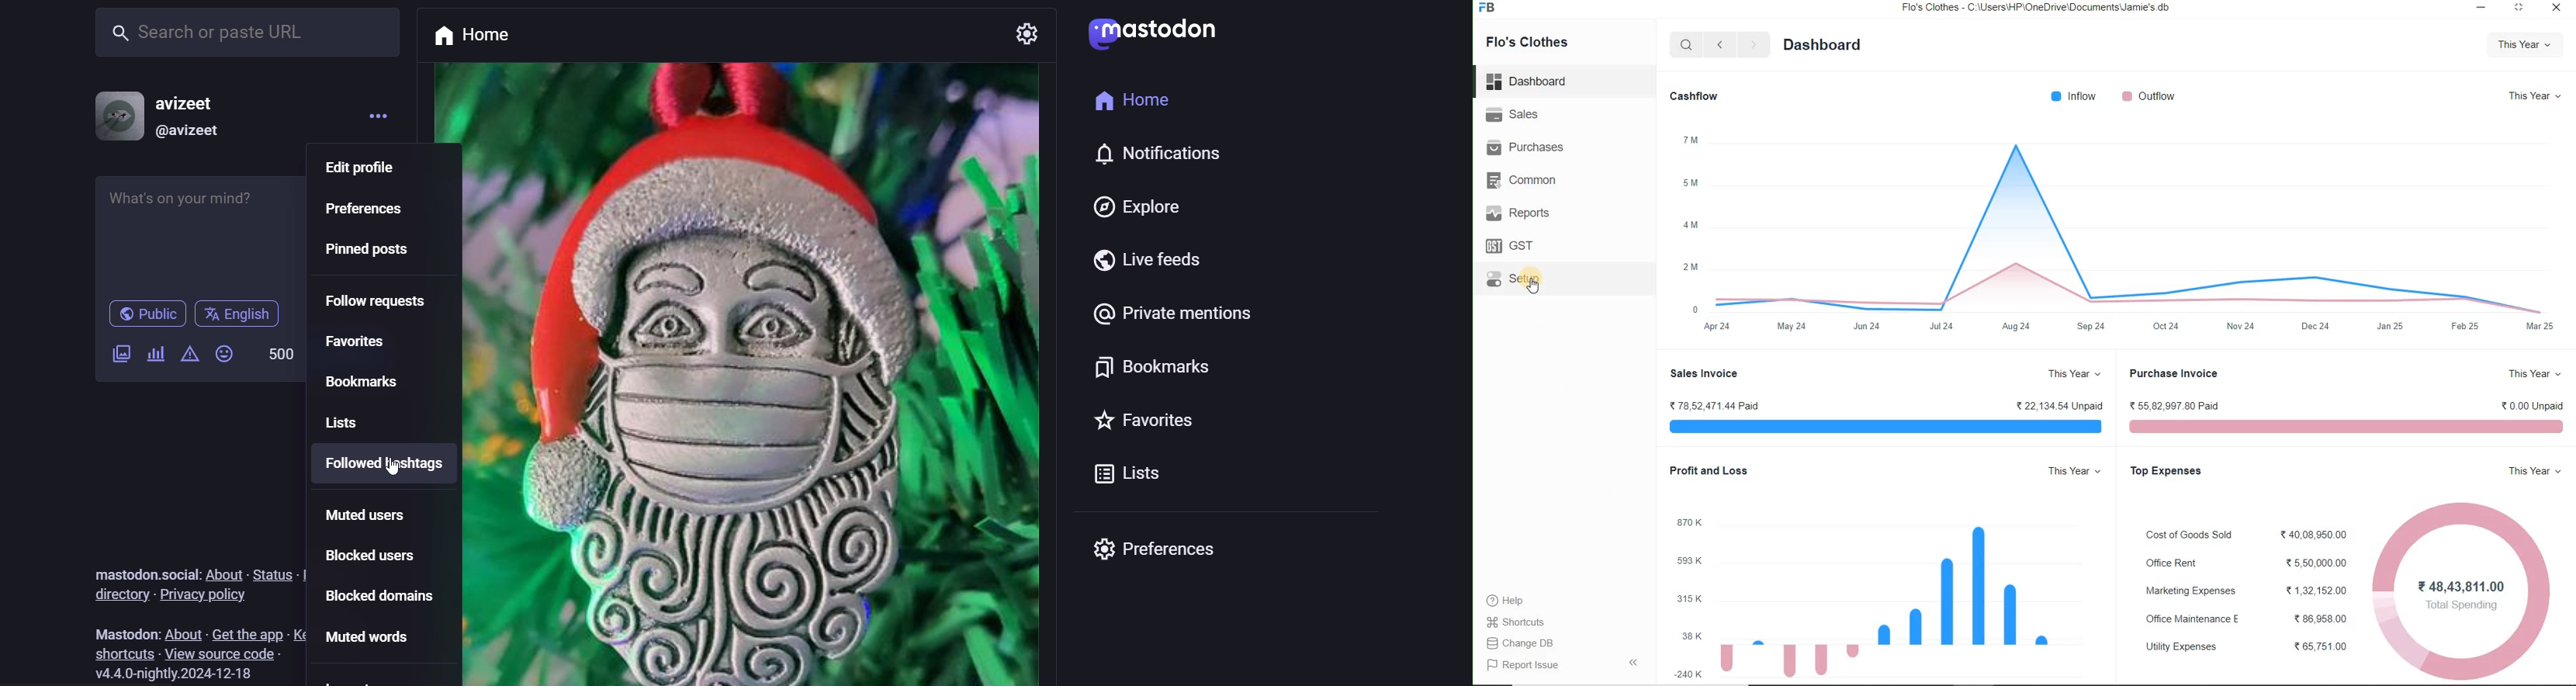  I want to click on < 0.00 Unpaid, so click(2532, 407).